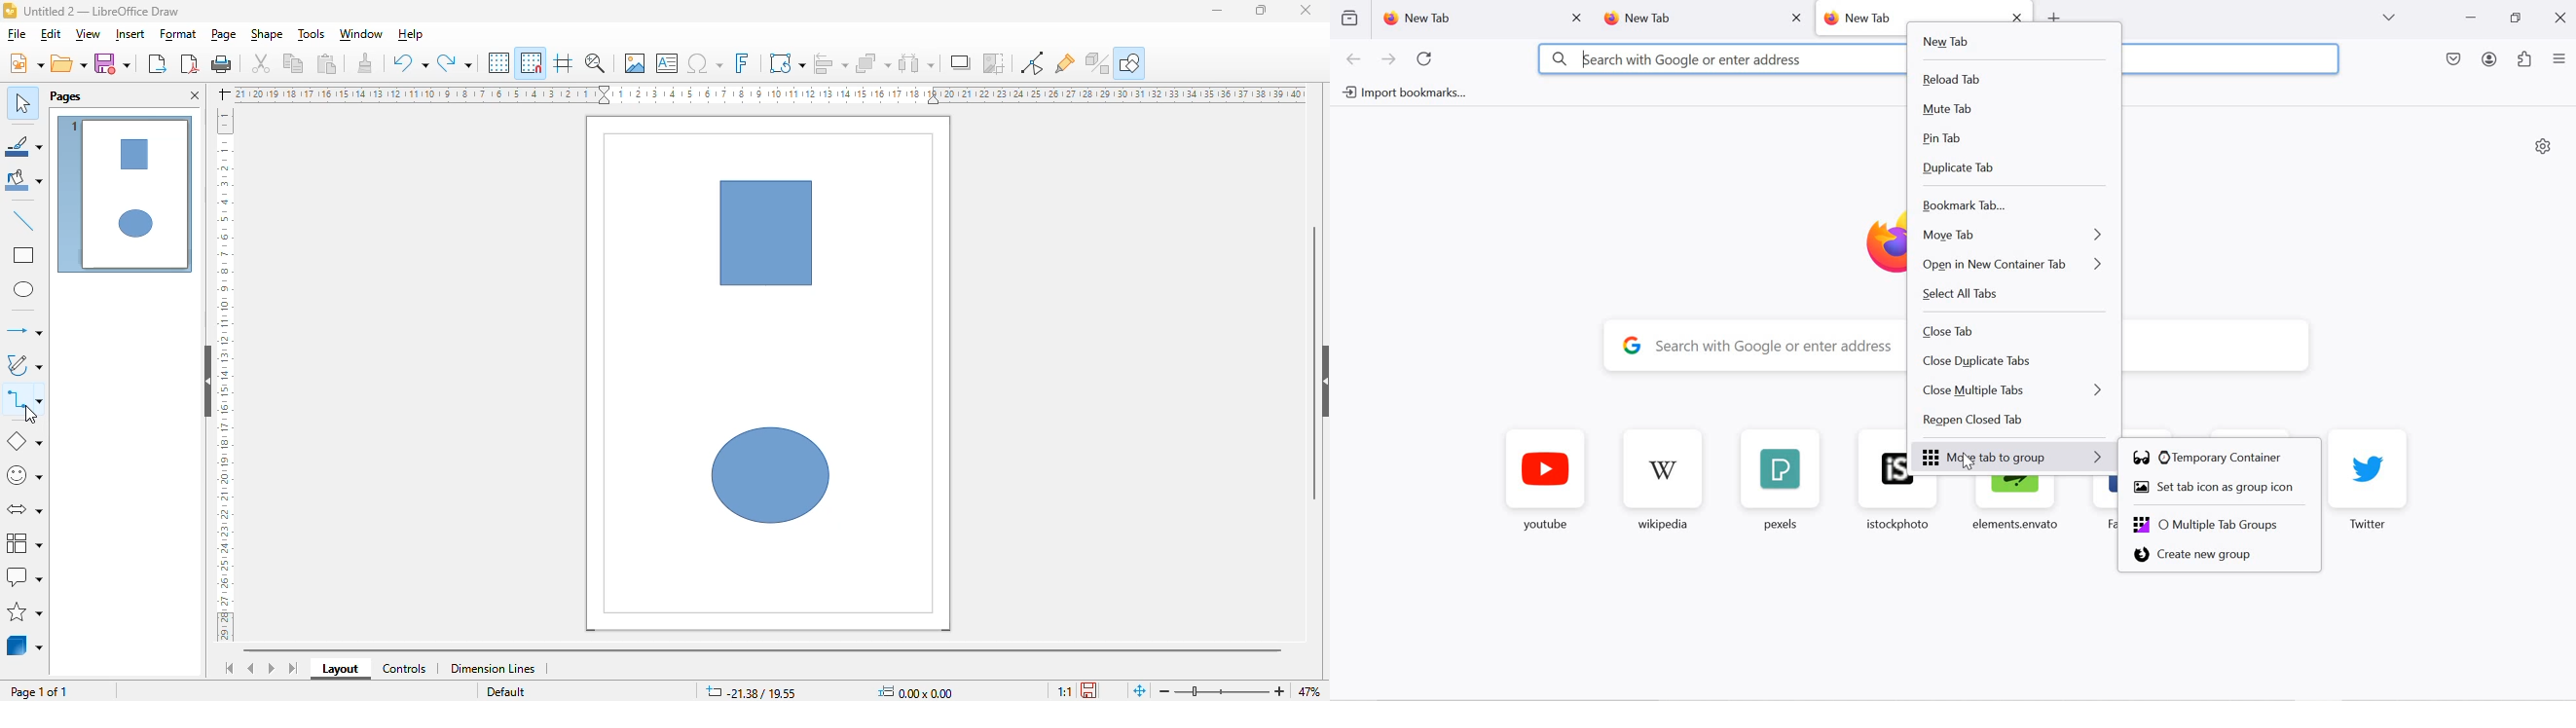 This screenshot has height=728, width=2576. What do you see at coordinates (1062, 689) in the screenshot?
I see `1:1` at bounding box center [1062, 689].